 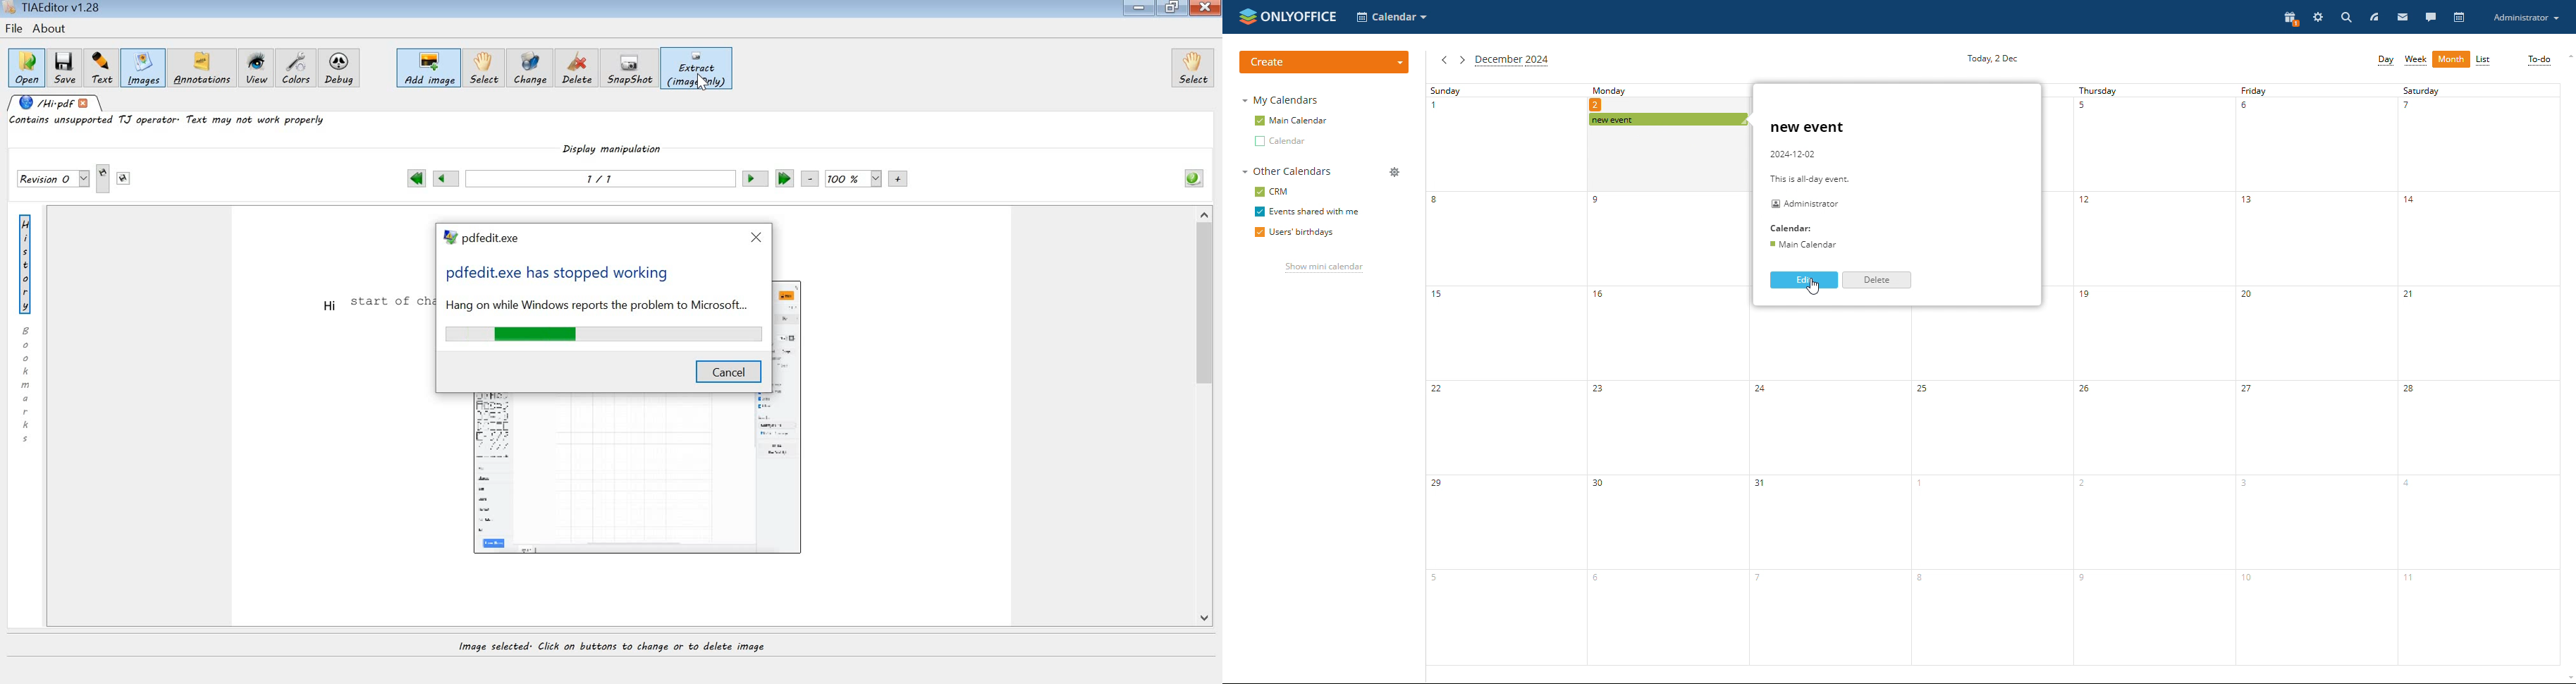 What do you see at coordinates (1813, 289) in the screenshot?
I see `cursor` at bounding box center [1813, 289].